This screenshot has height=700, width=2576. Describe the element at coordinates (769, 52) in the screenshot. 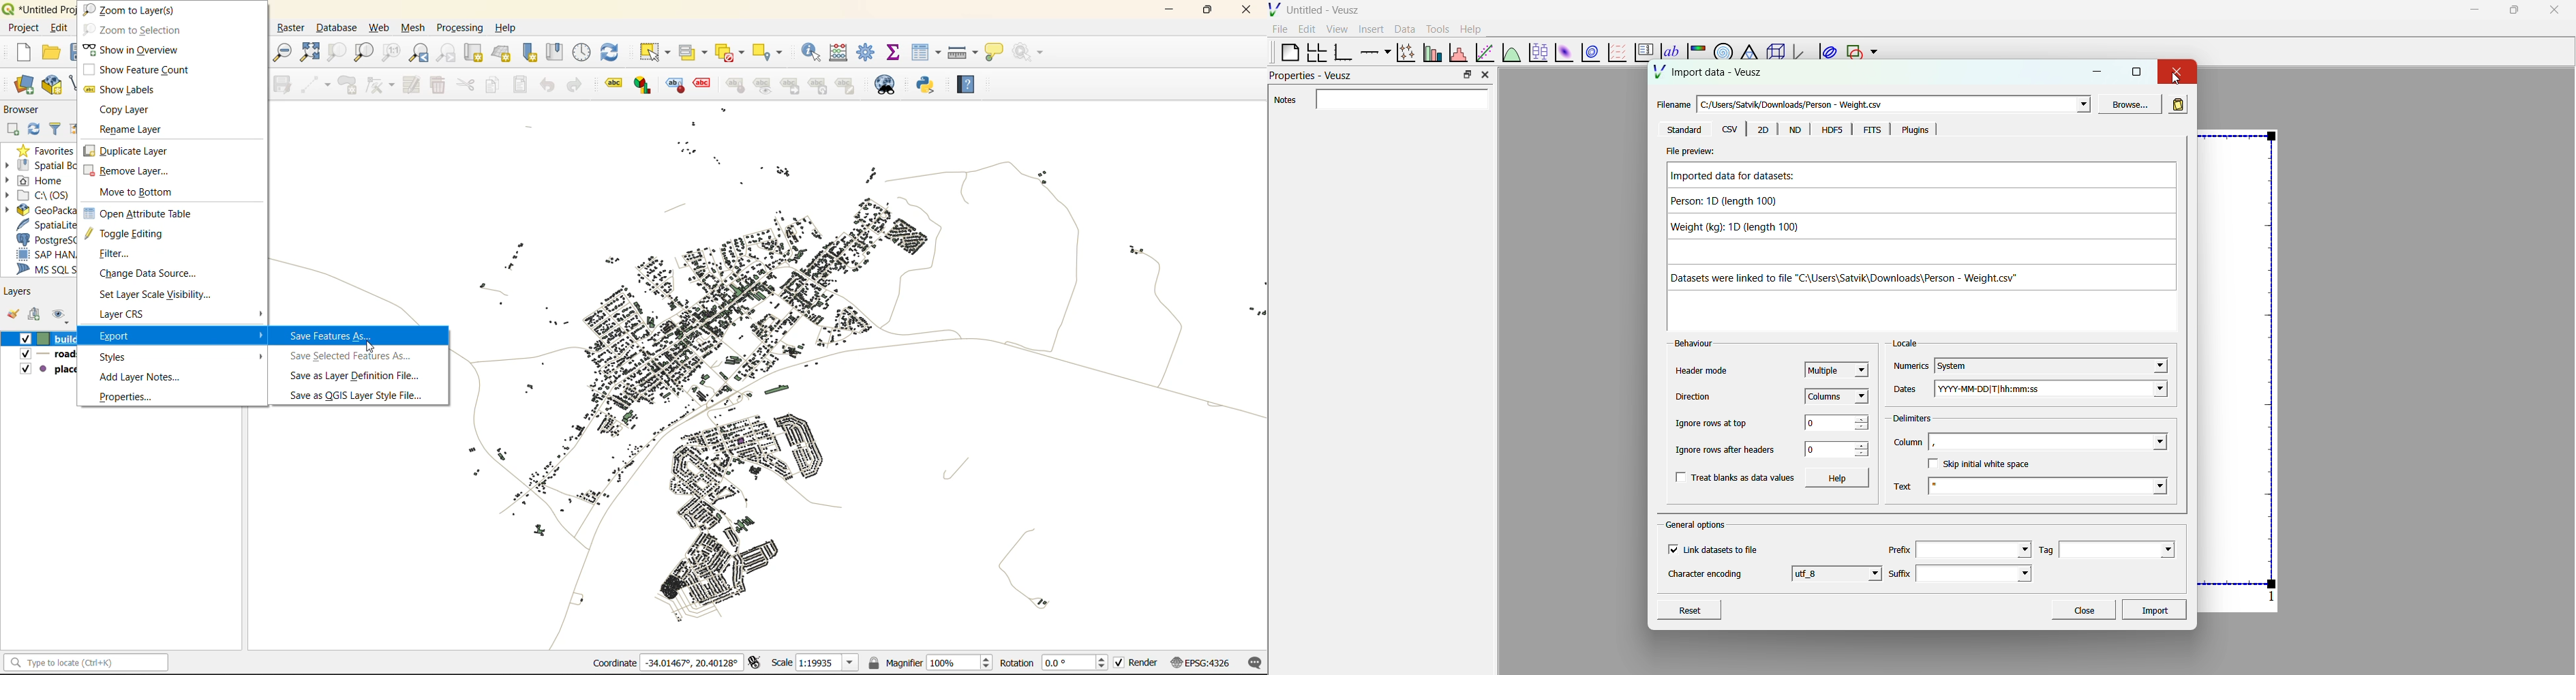

I see `select location` at that location.